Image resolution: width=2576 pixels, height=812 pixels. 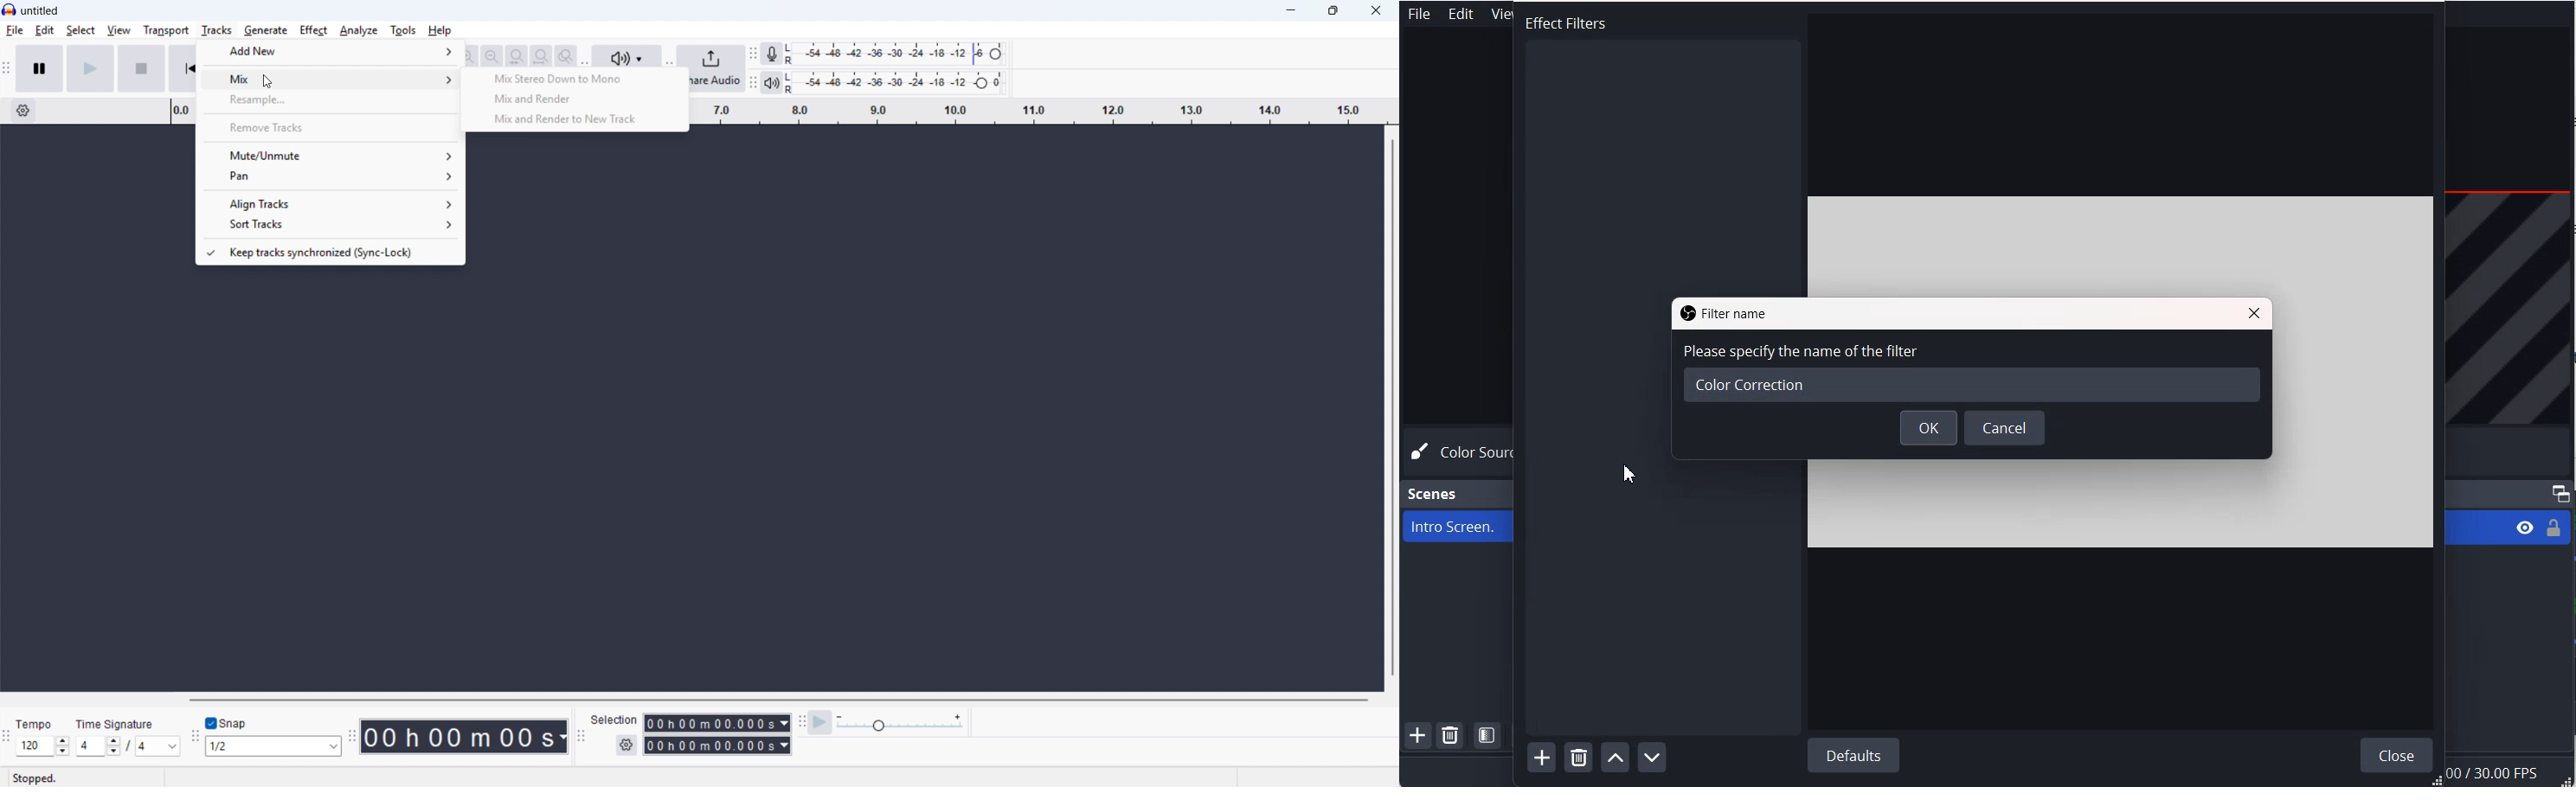 What do you see at coordinates (1541, 758) in the screenshot?
I see `Add Filter` at bounding box center [1541, 758].